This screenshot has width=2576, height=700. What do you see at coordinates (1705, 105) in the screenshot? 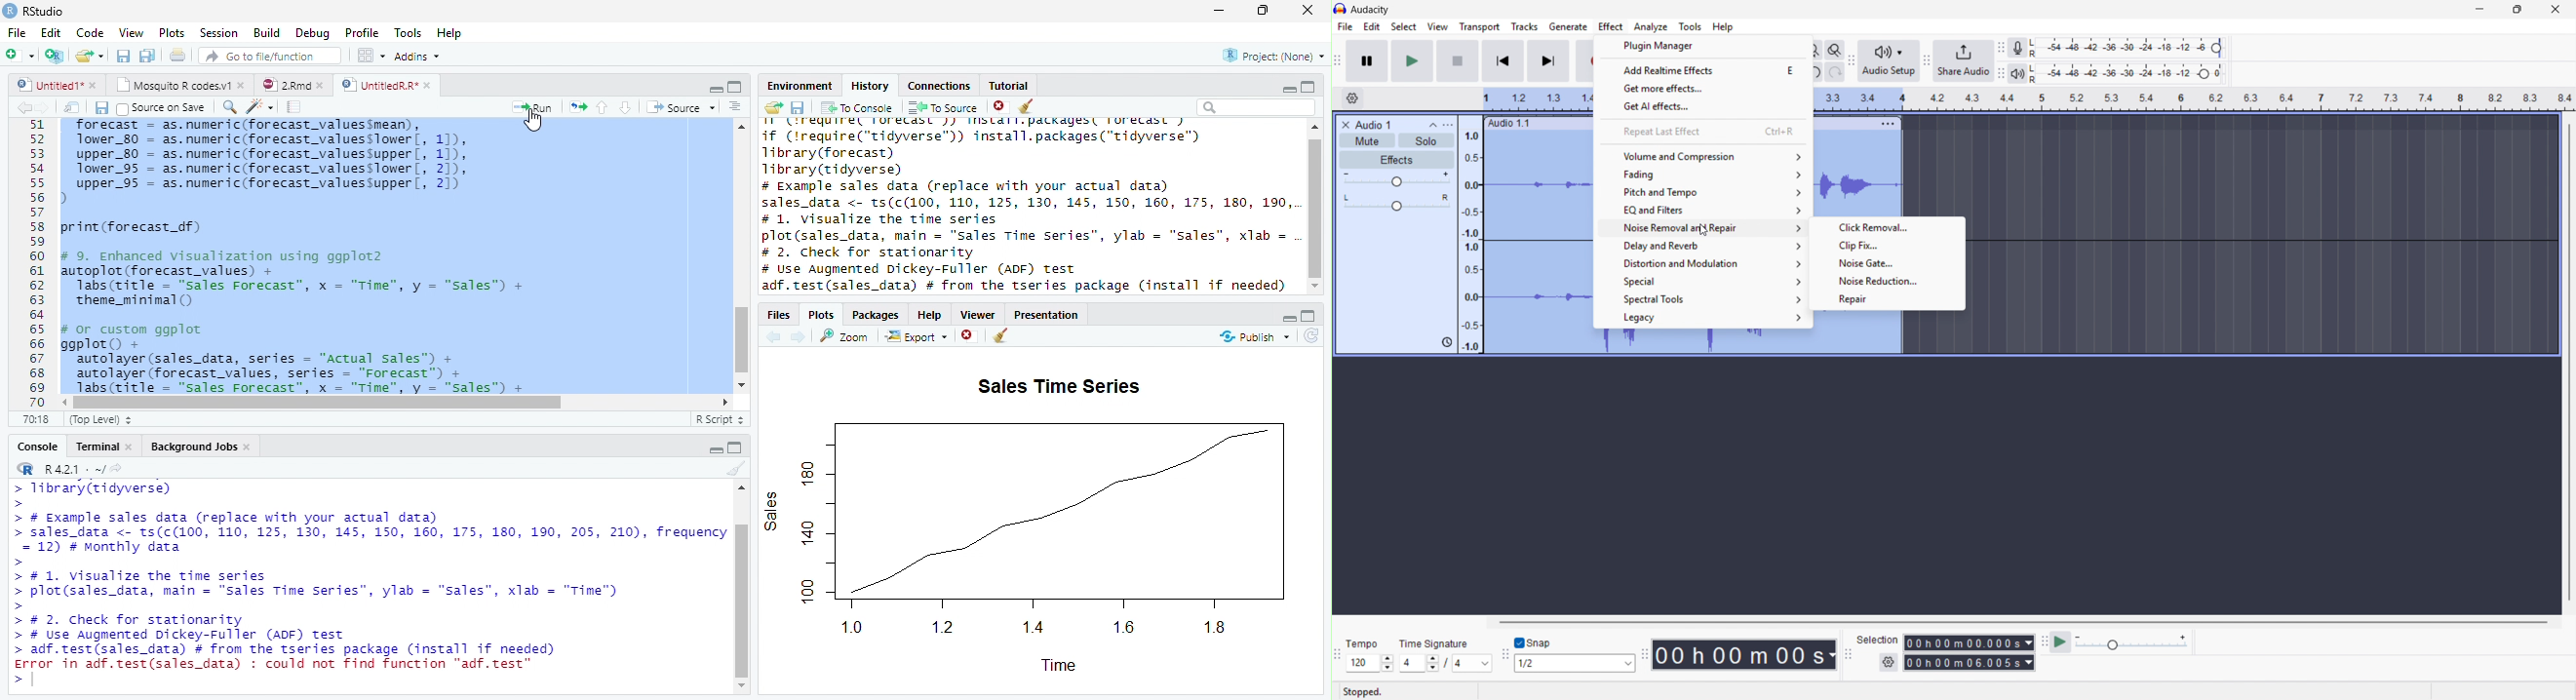
I see `Get AI effects` at bounding box center [1705, 105].